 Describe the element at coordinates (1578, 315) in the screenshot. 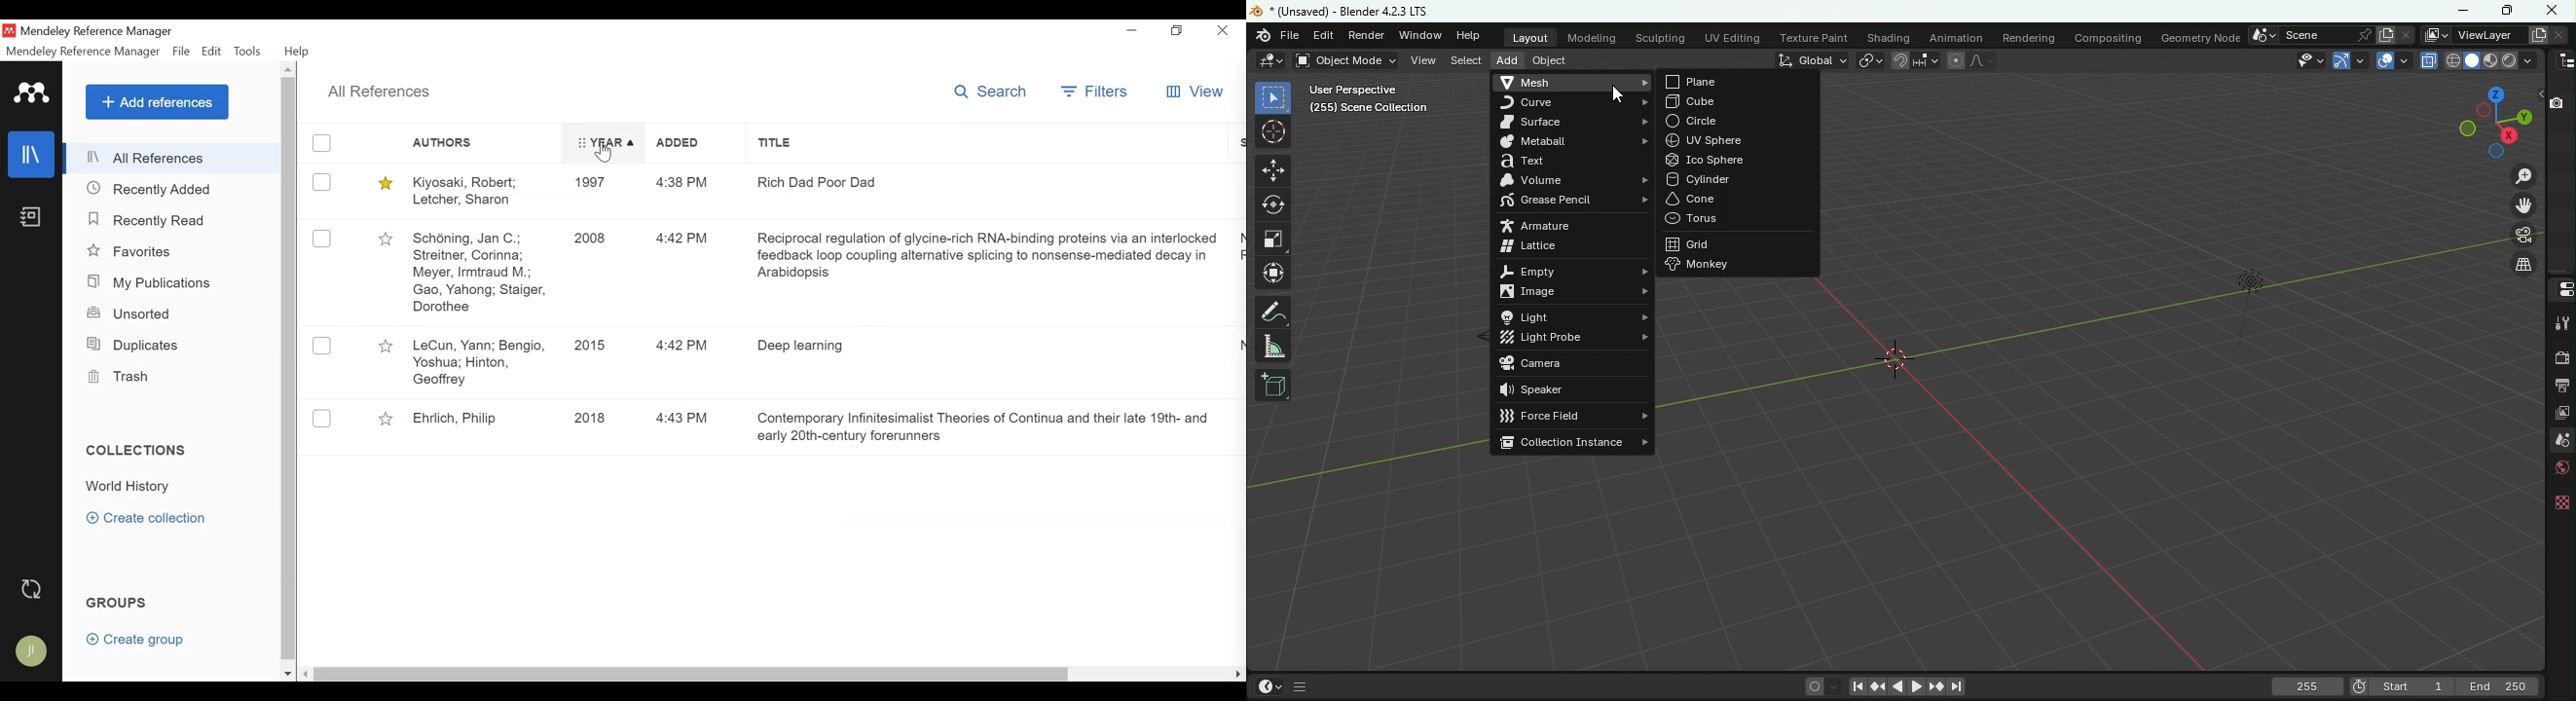

I see `Light` at that location.